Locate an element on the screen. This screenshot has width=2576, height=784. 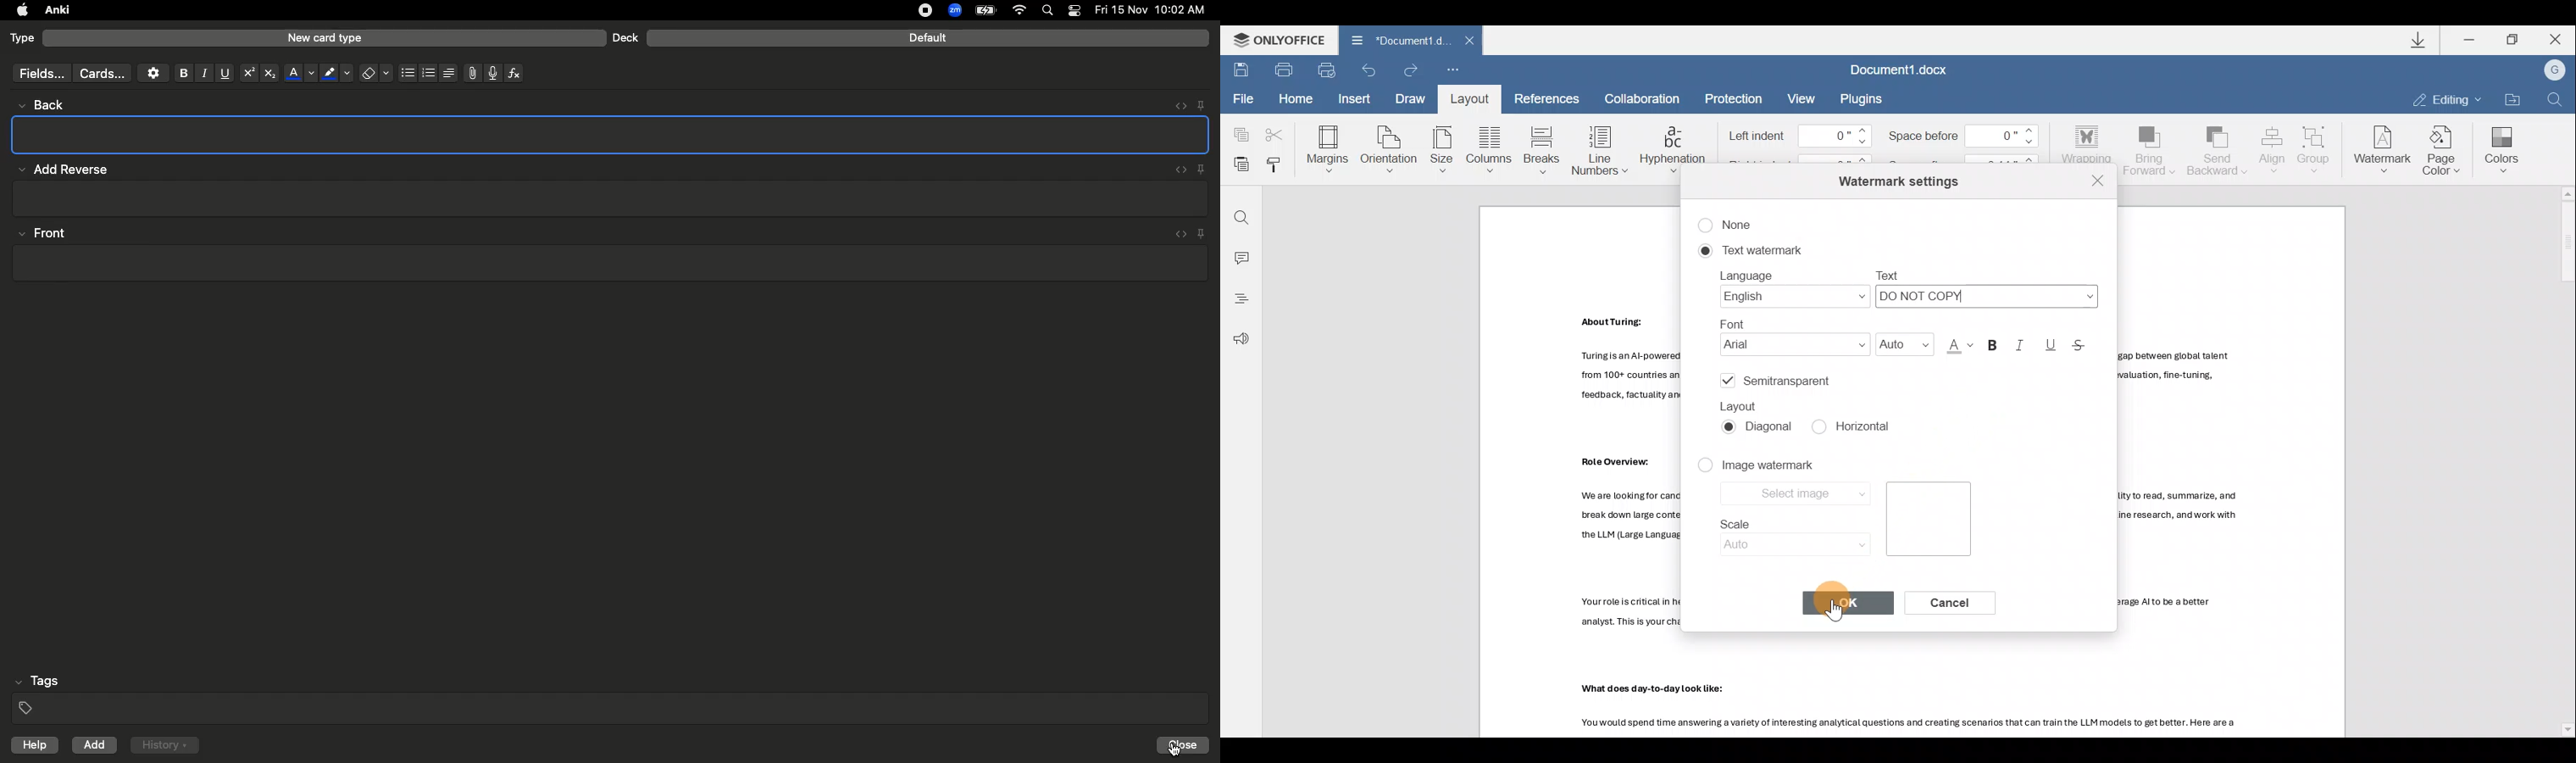
Font color is located at coordinates (299, 73).